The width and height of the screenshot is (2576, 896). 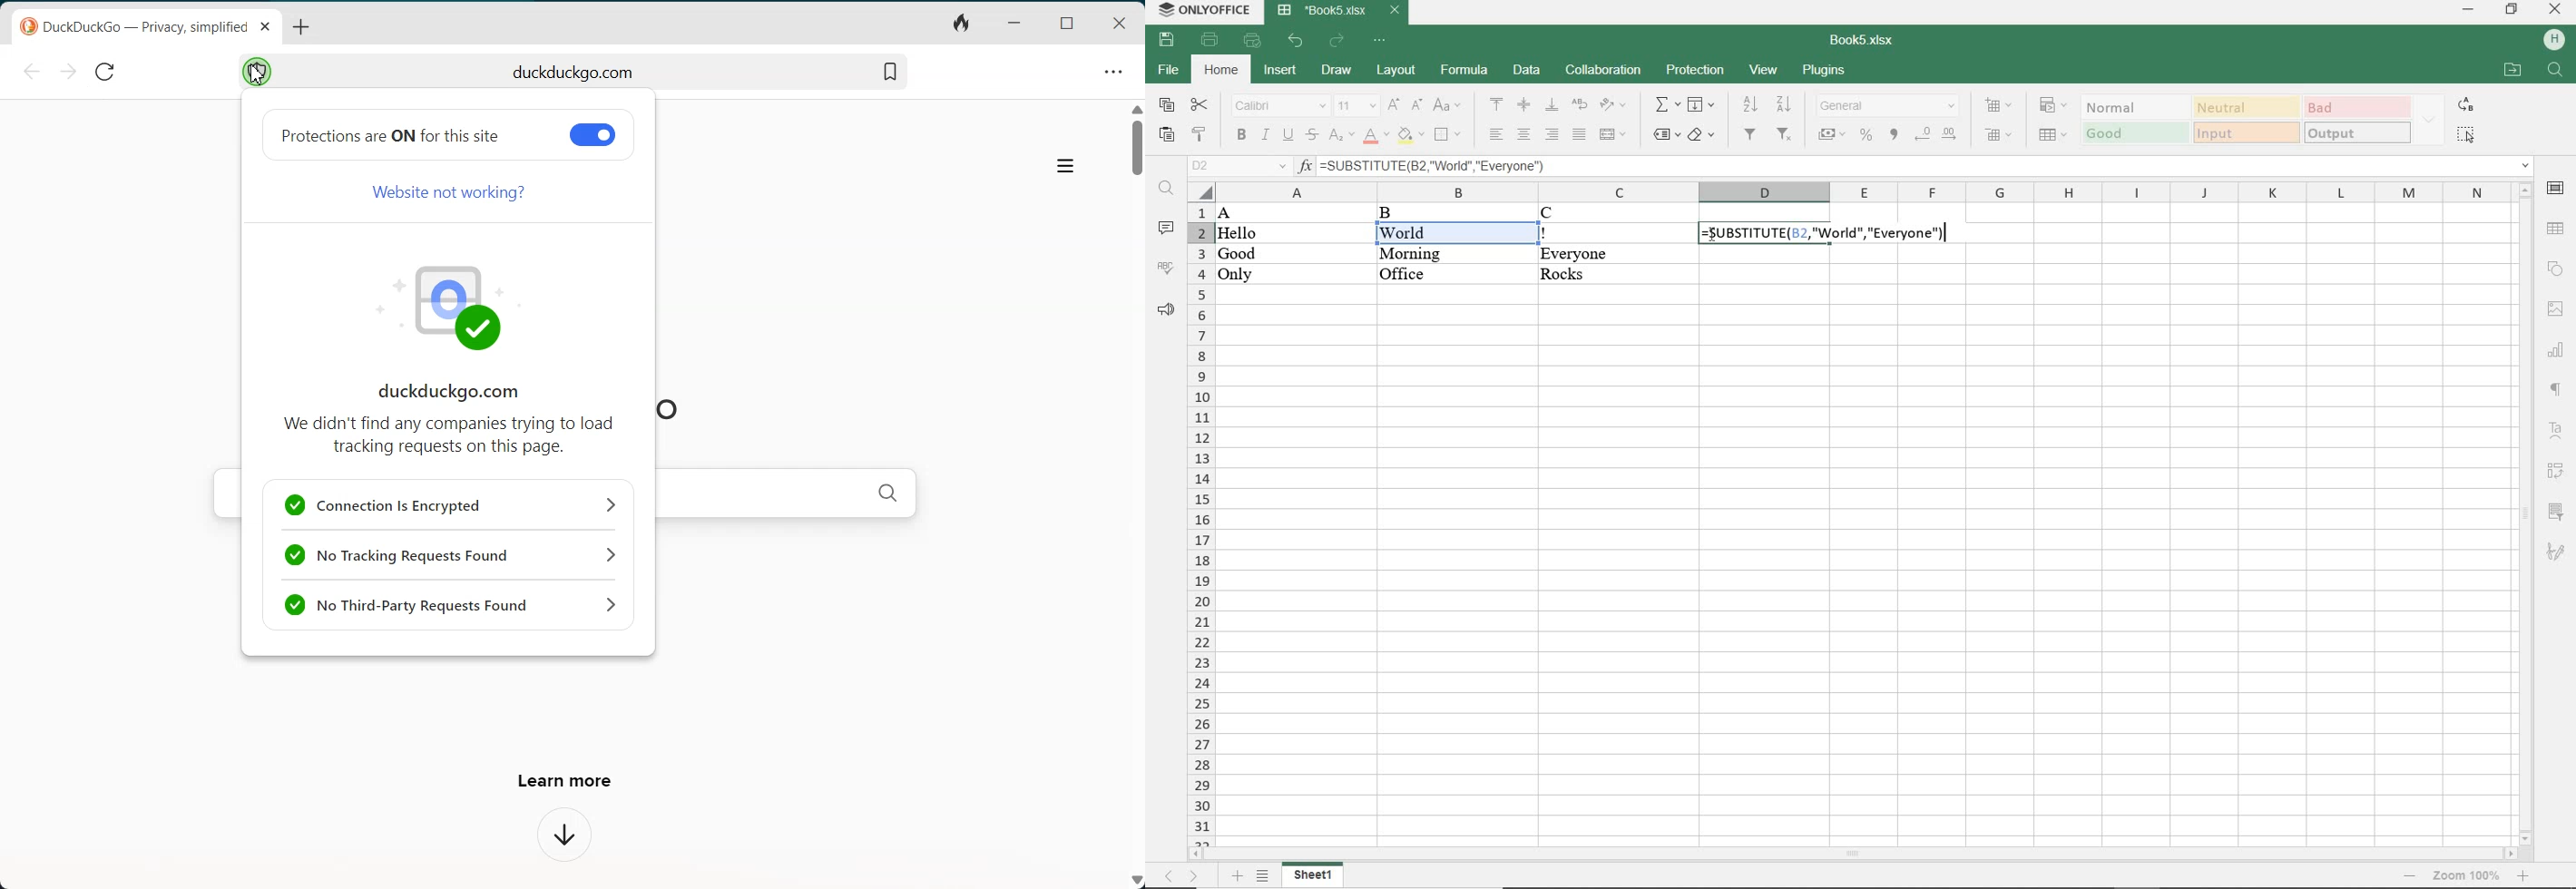 I want to click on filter, so click(x=1750, y=136).